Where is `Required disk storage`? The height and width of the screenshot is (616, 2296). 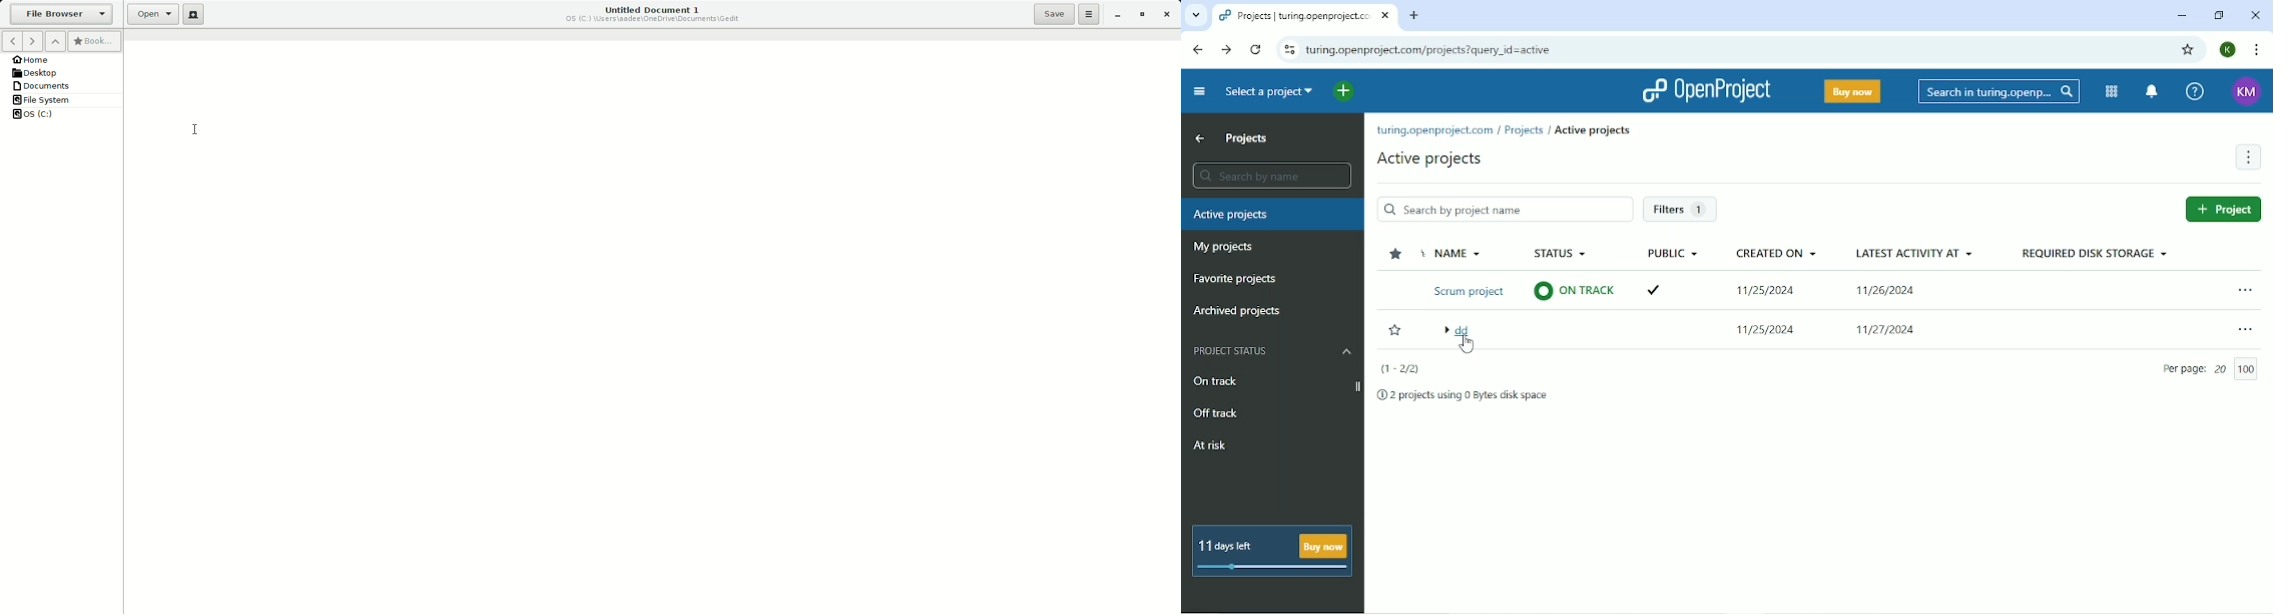
Required disk storage is located at coordinates (2096, 255).